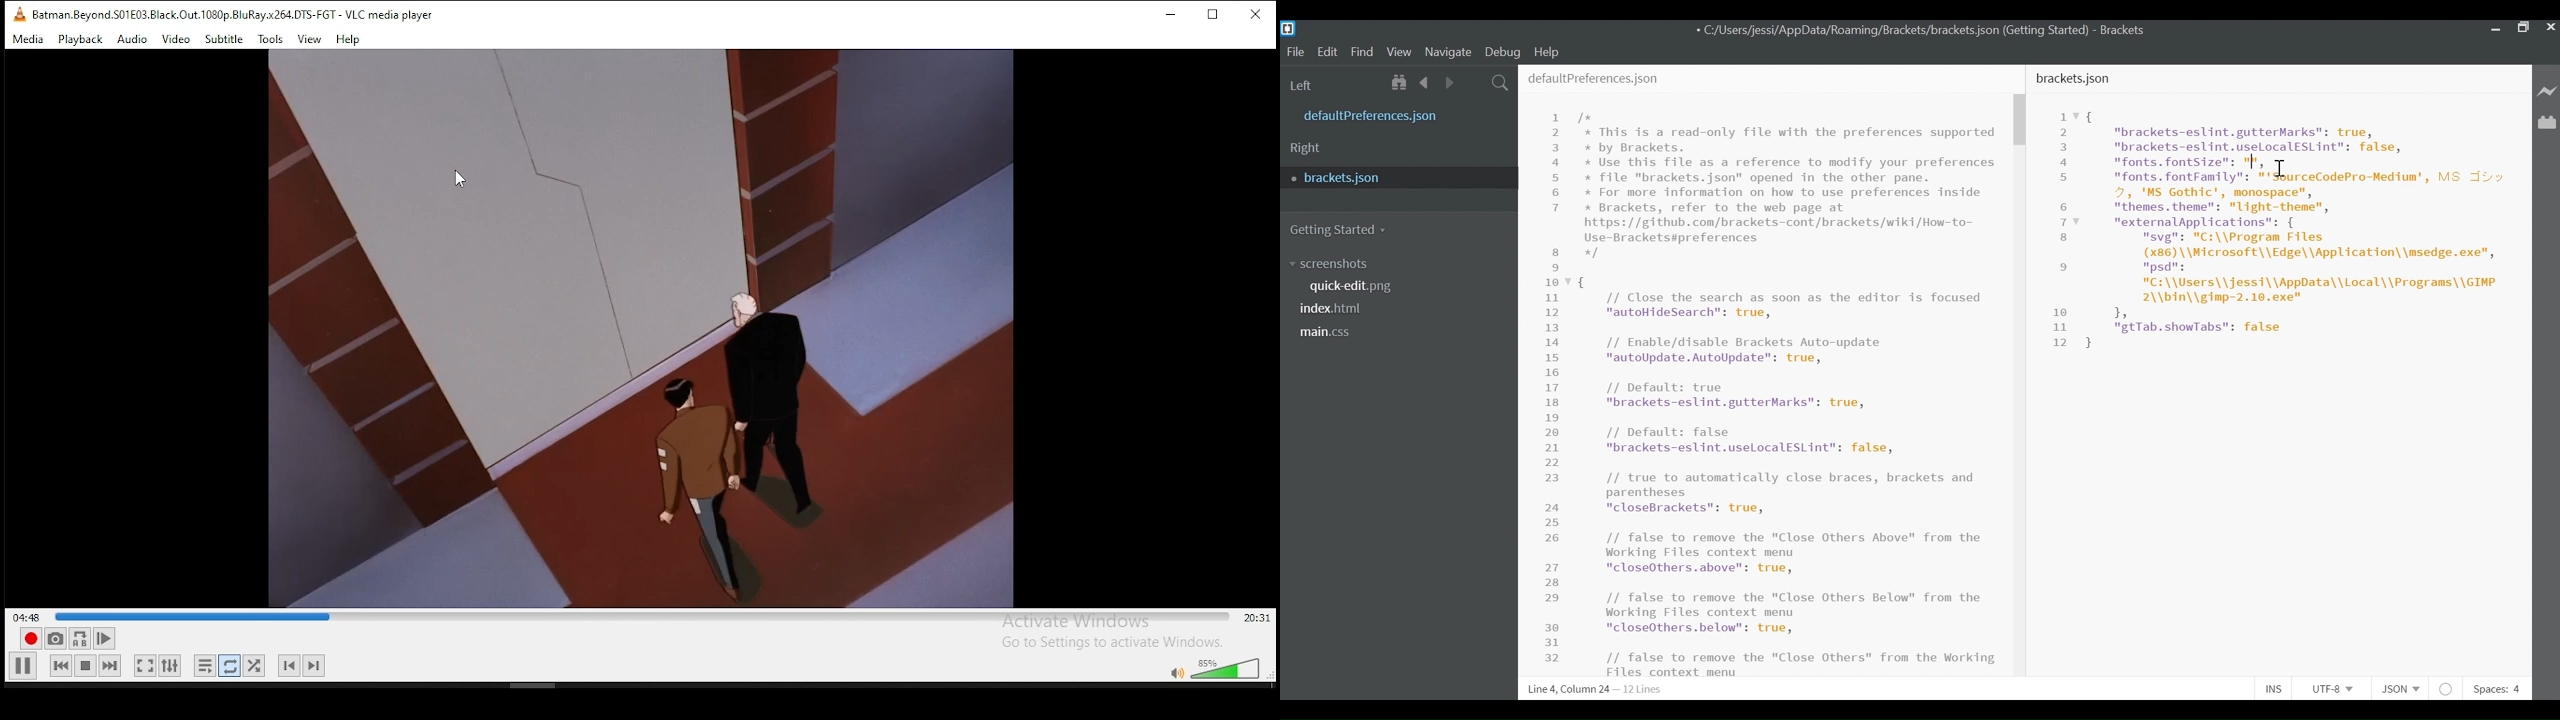 This screenshot has width=2576, height=728. Describe the element at coordinates (1306, 148) in the screenshot. I see `Right` at that location.